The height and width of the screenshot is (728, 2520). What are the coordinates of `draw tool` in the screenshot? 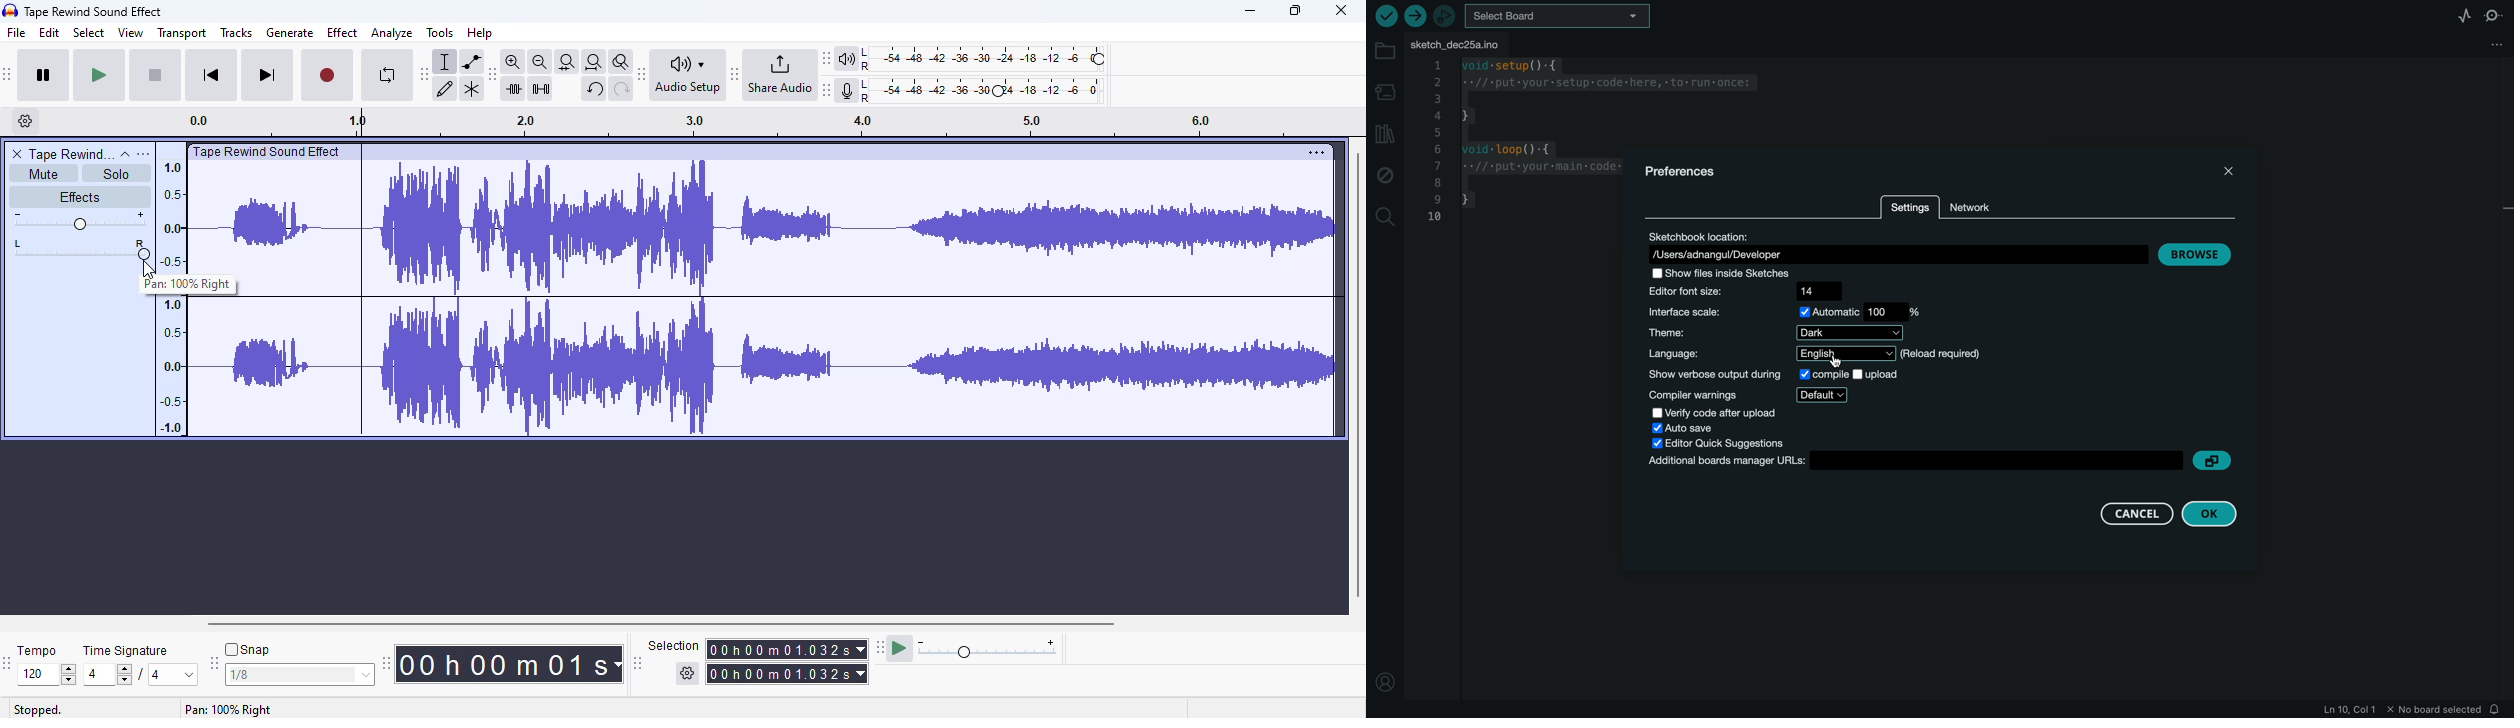 It's located at (445, 90).